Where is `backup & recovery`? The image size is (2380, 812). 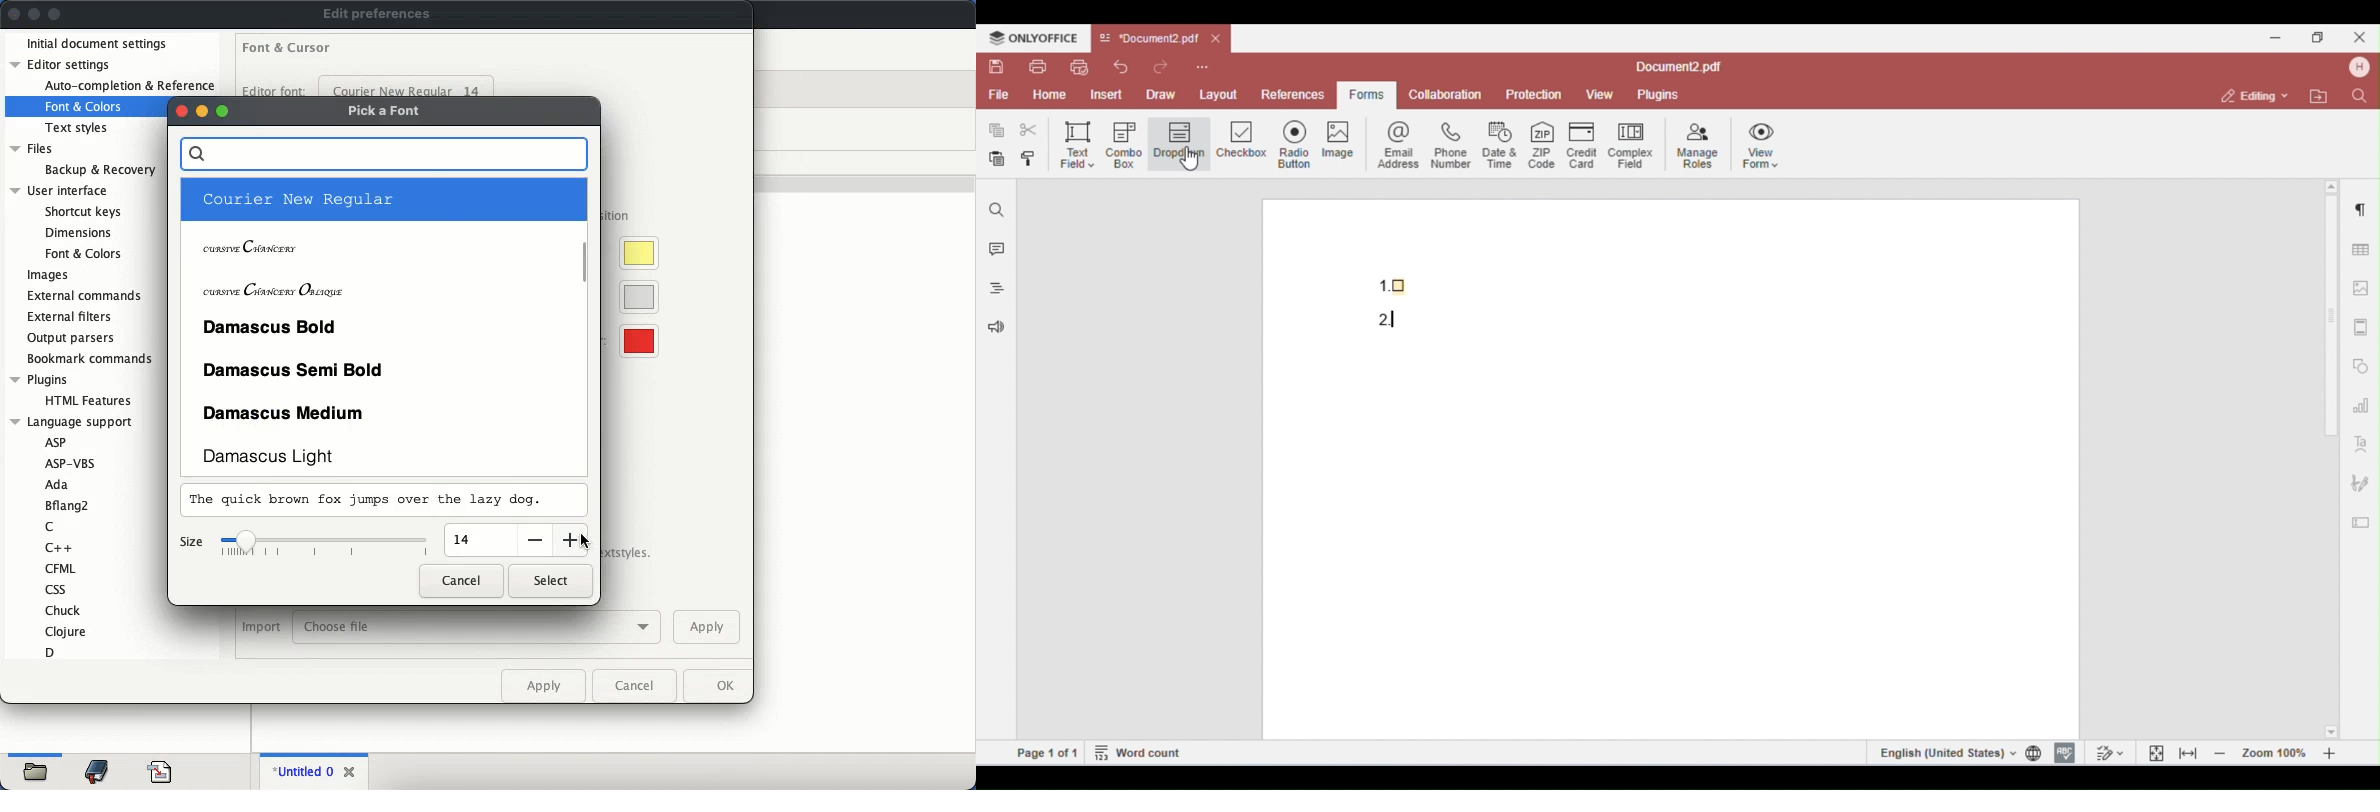 backup & recovery is located at coordinates (100, 170).